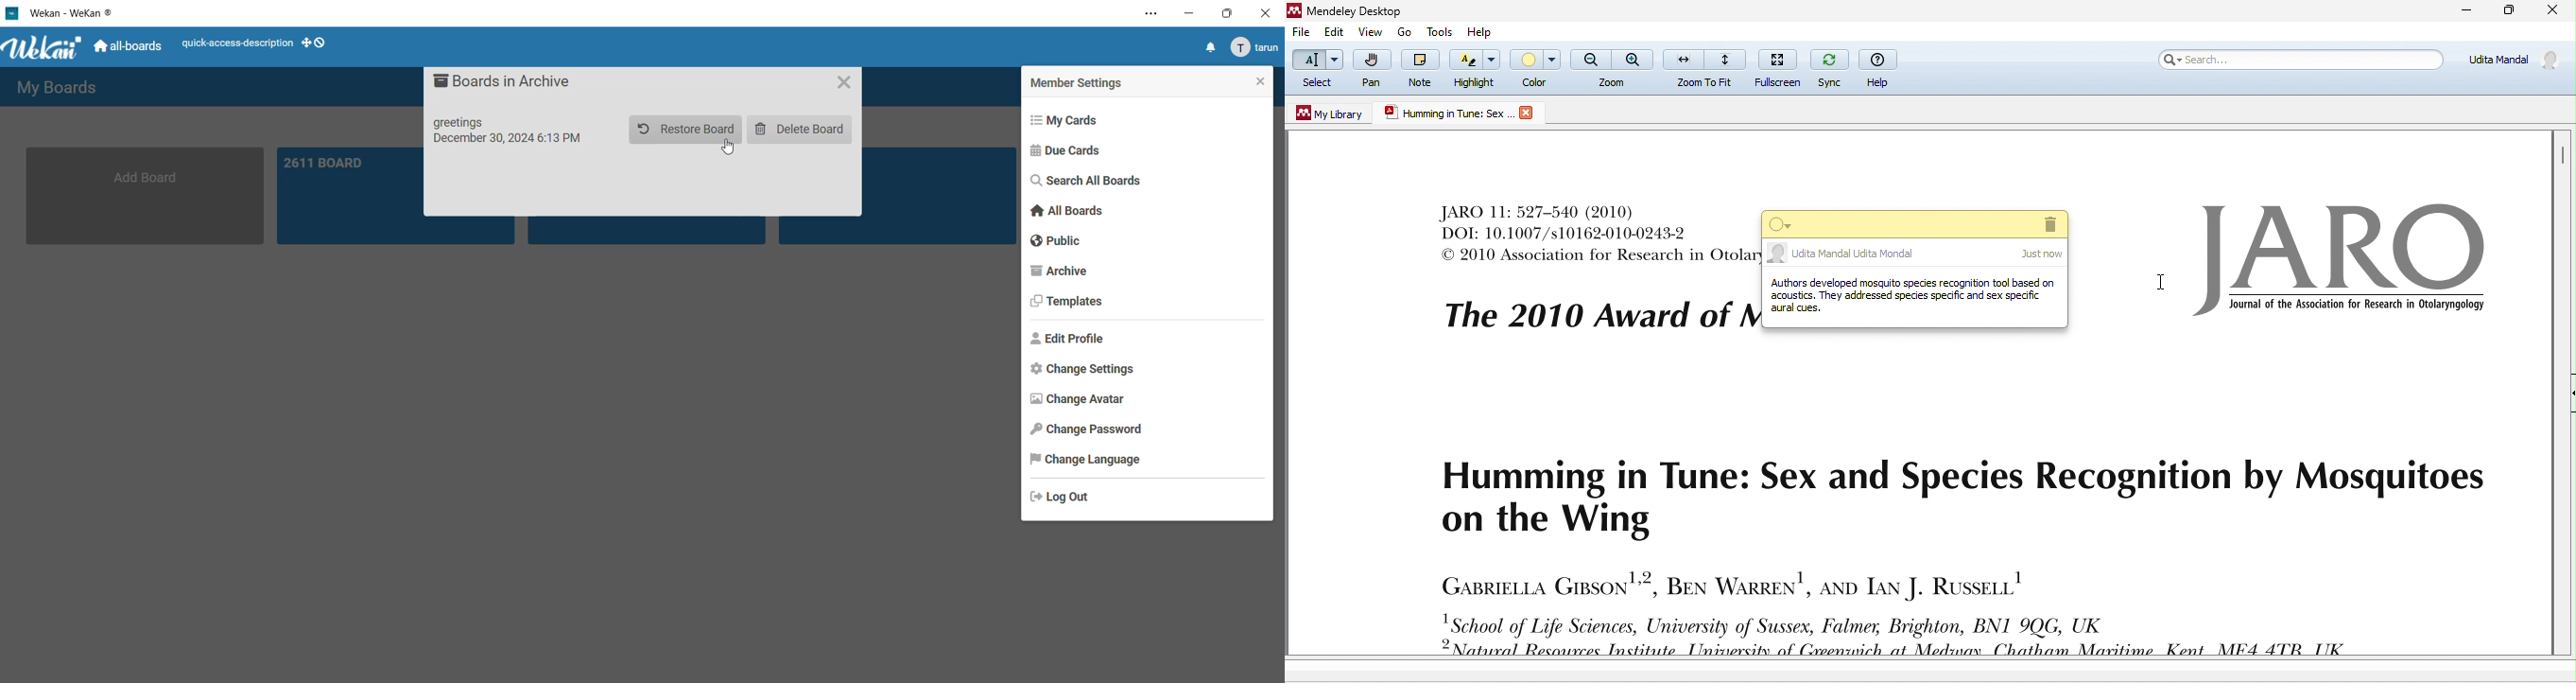 This screenshot has height=700, width=2576. What do you see at coordinates (730, 150) in the screenshot?
I see `cursor movement` at bounding box center [730, 150].